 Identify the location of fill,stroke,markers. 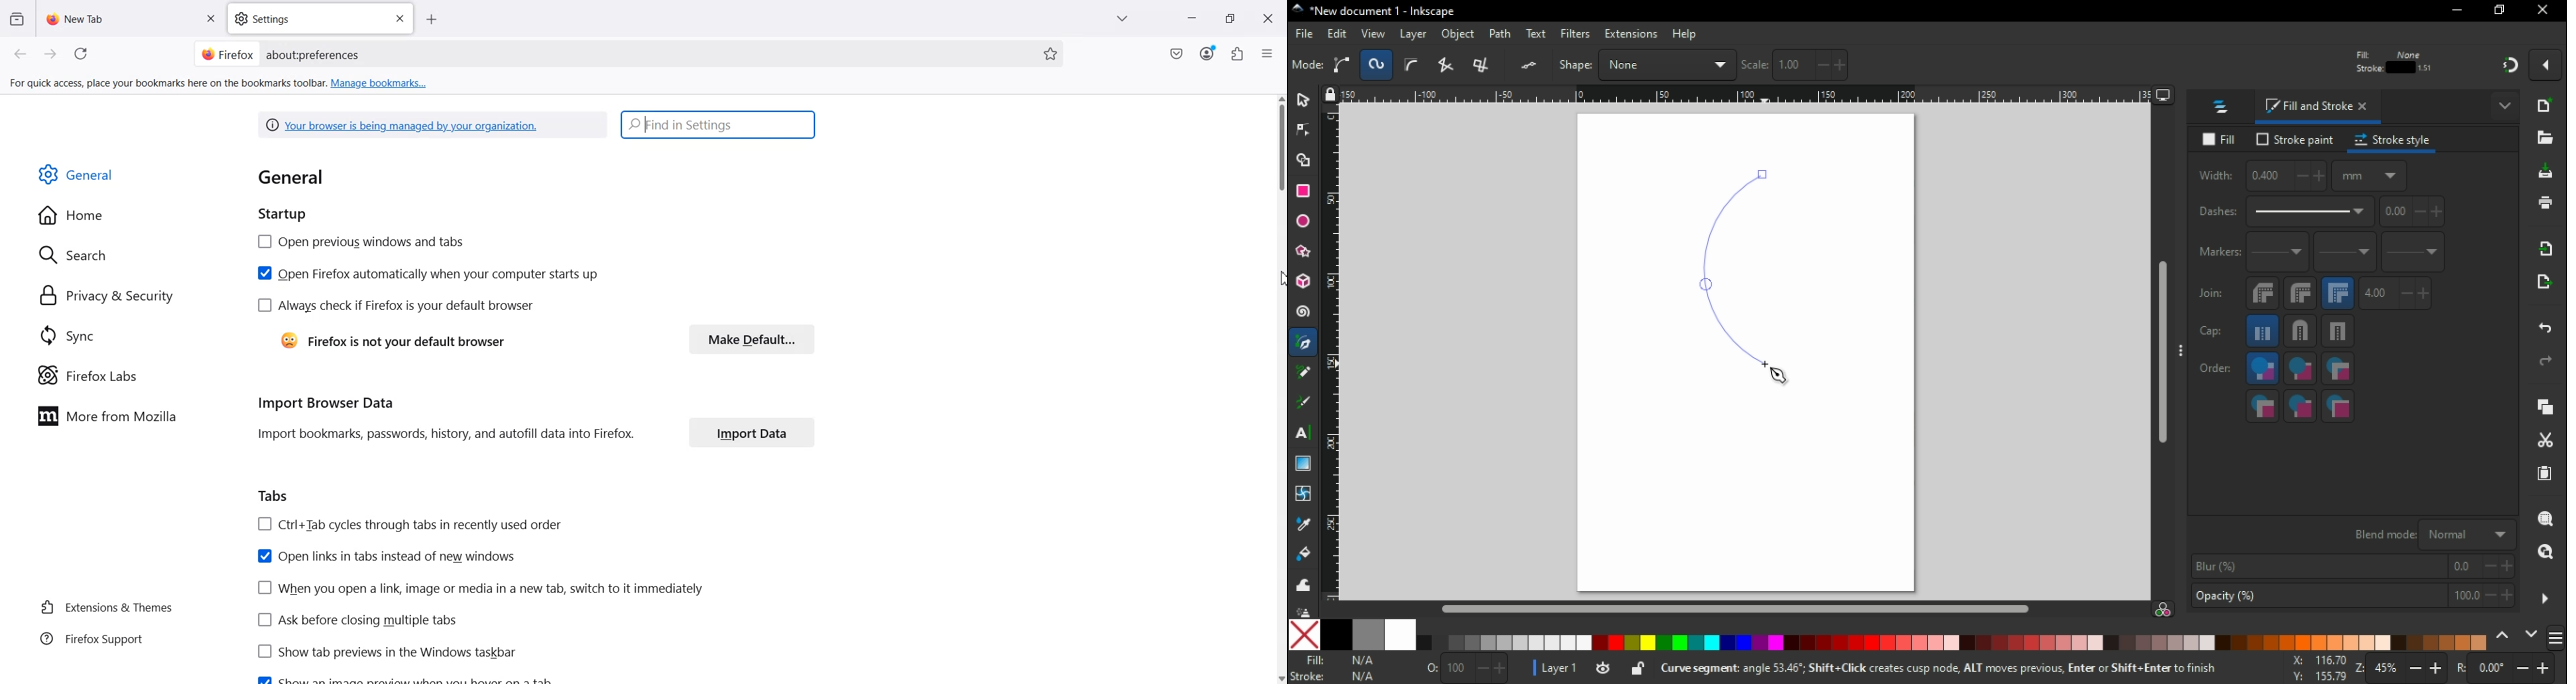
(2262, 371).